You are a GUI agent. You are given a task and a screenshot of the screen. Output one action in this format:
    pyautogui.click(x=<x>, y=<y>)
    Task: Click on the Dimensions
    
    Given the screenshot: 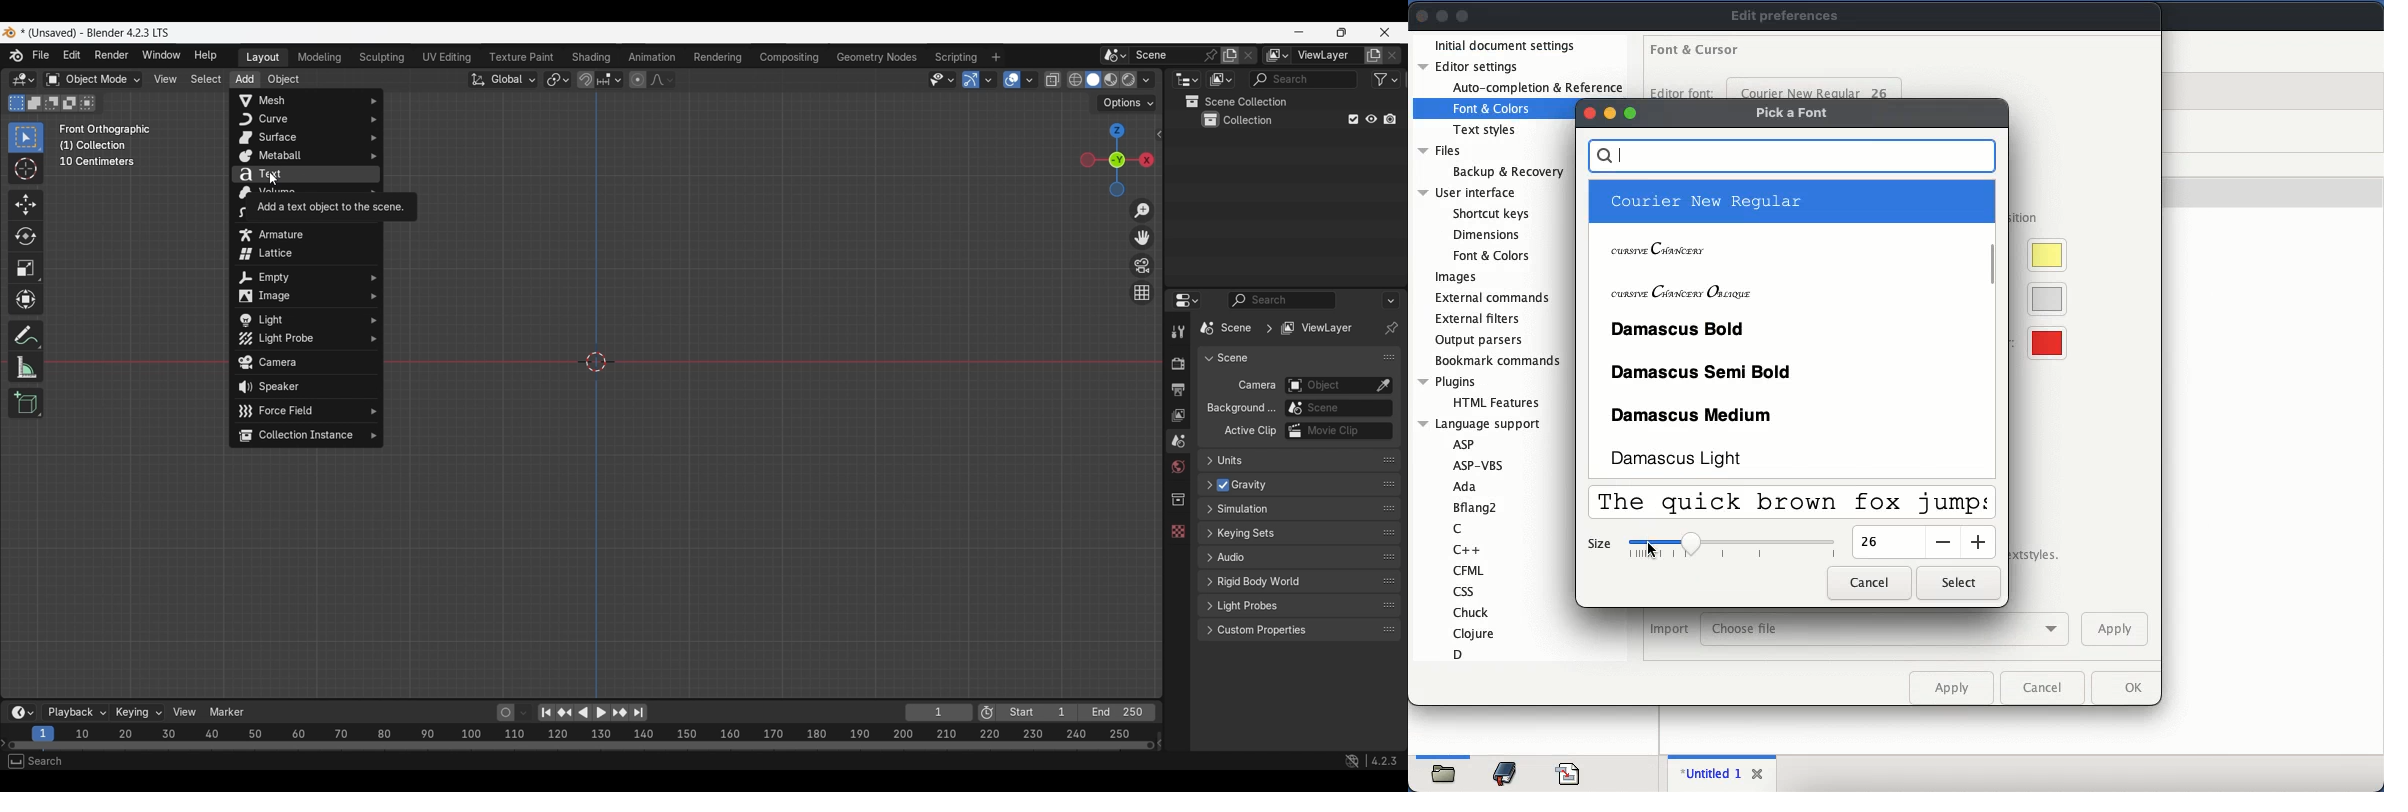 What is the action you would take?
    pyautogui.click(x=1487, y=235)
    